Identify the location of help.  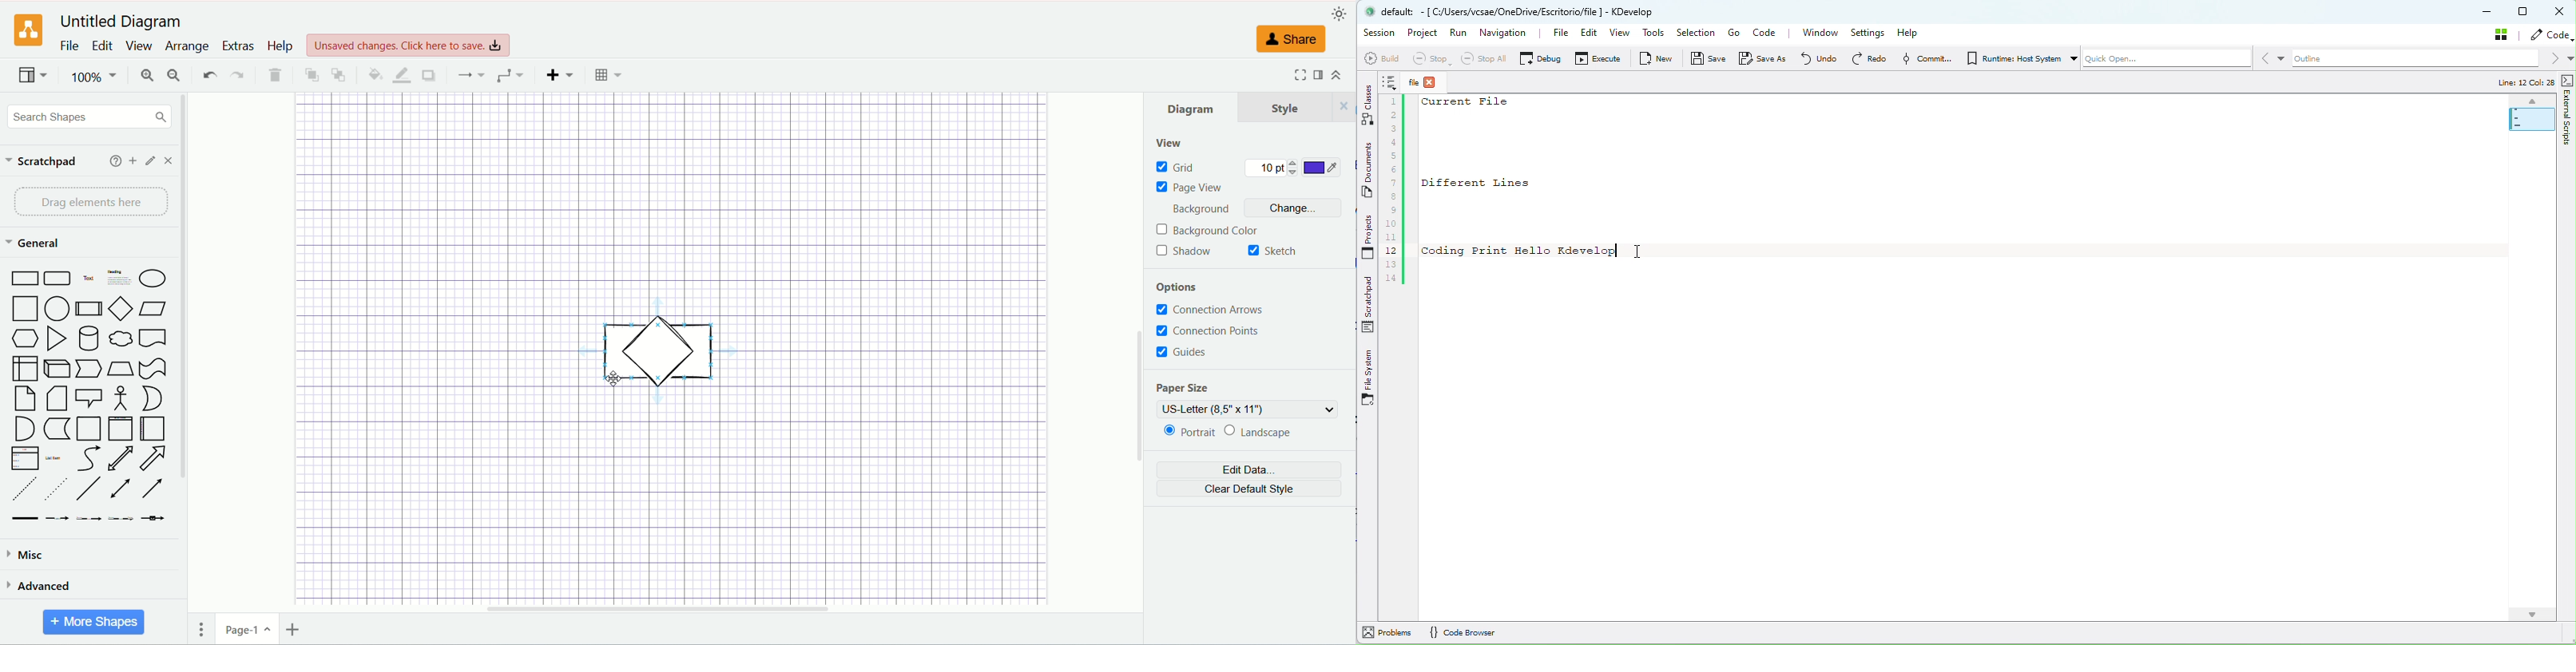
(111, 161).